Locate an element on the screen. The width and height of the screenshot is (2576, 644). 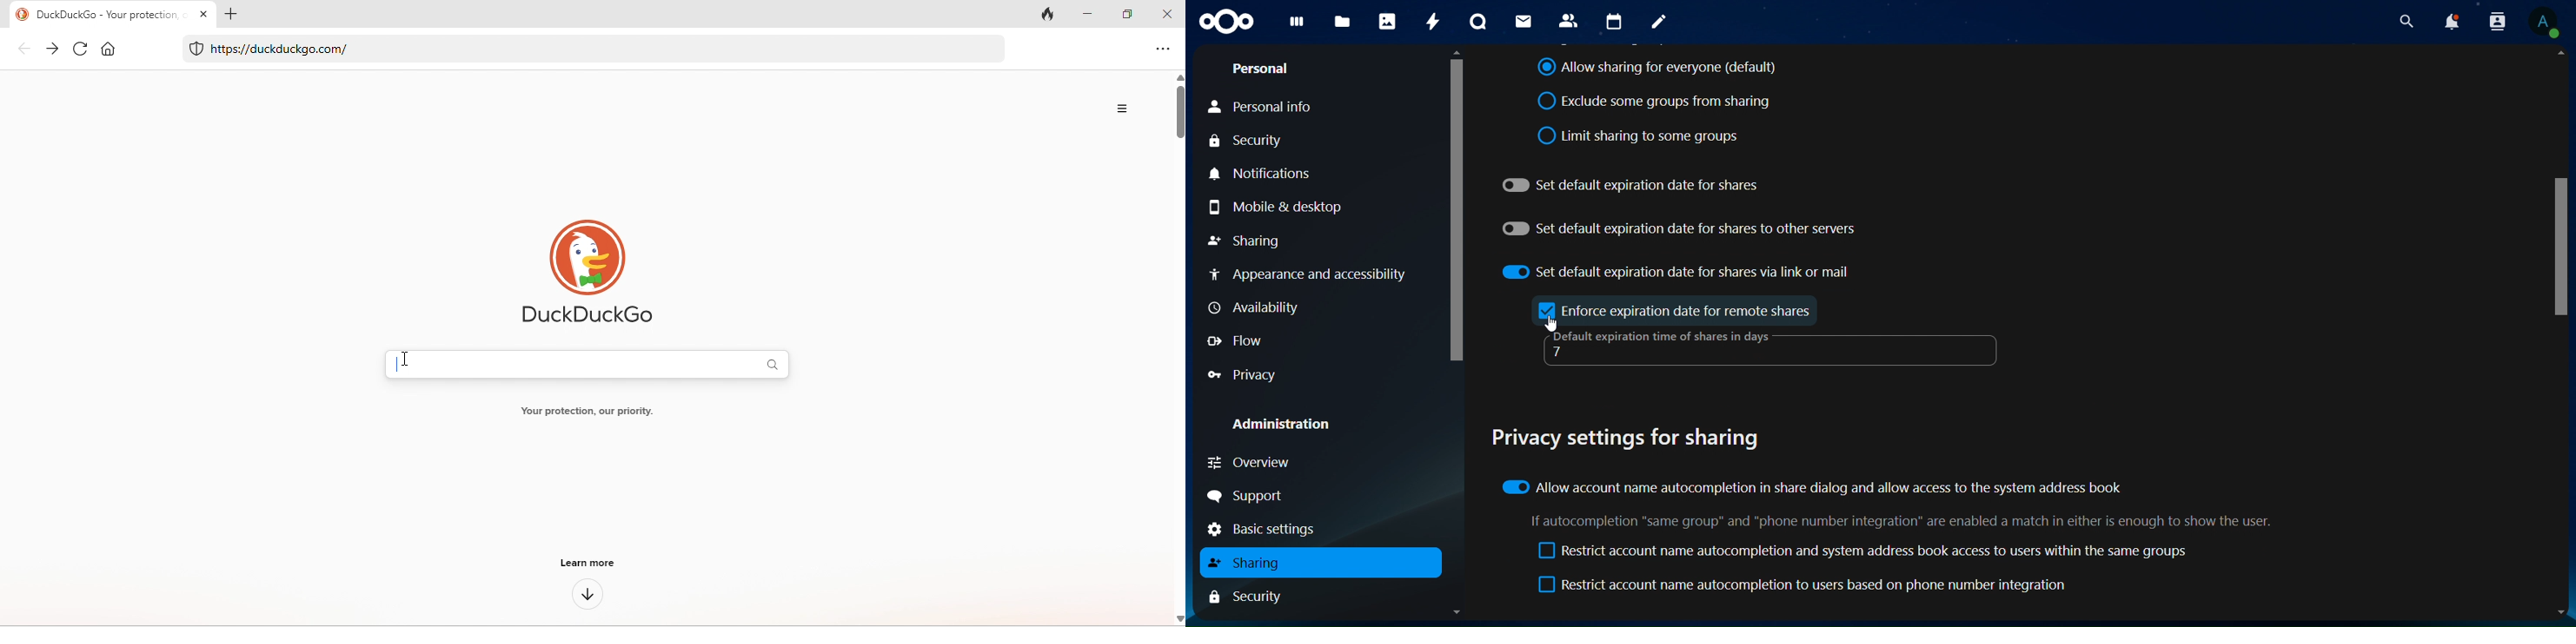
exclude somegroups from sharing is located at coordinates (1659, 102).